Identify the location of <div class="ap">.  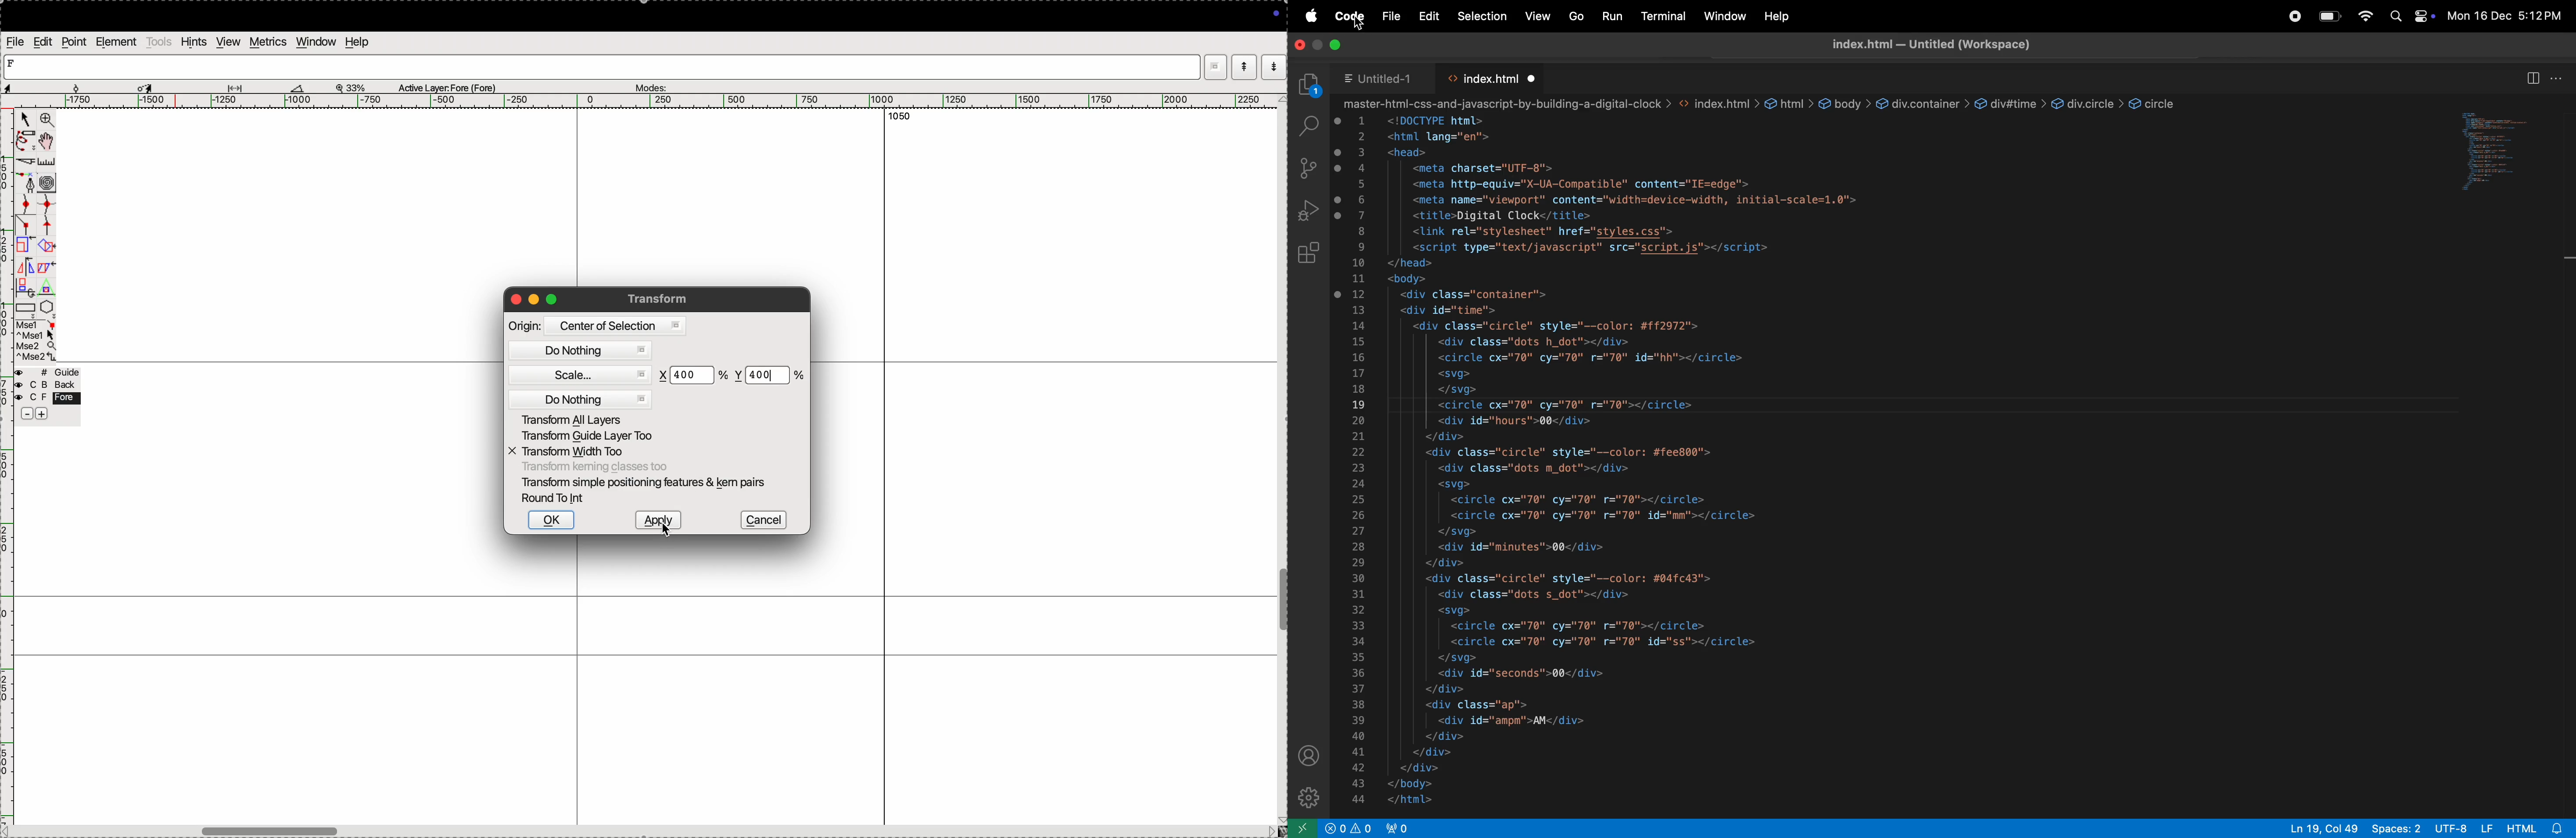
(1481, 704).